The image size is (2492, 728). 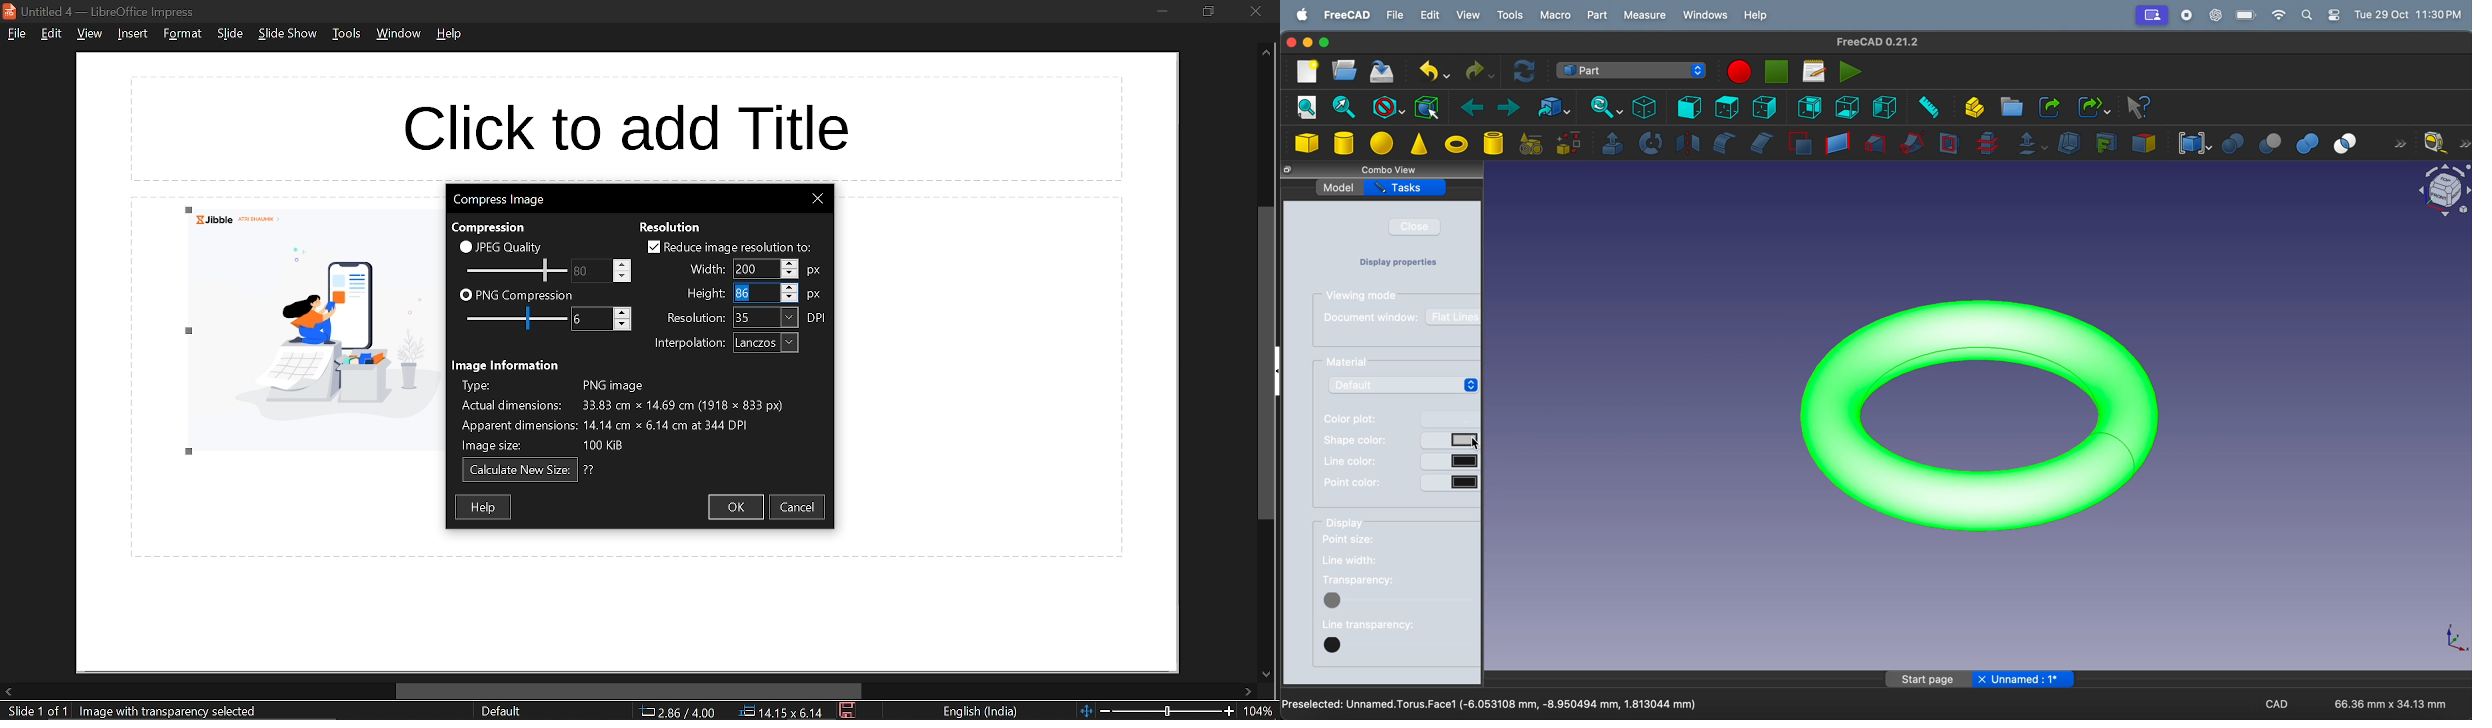 What do you see at coordinates (678, 711) in the screenshot?
I see `co-ordinate` at bounding box center [678, 711].